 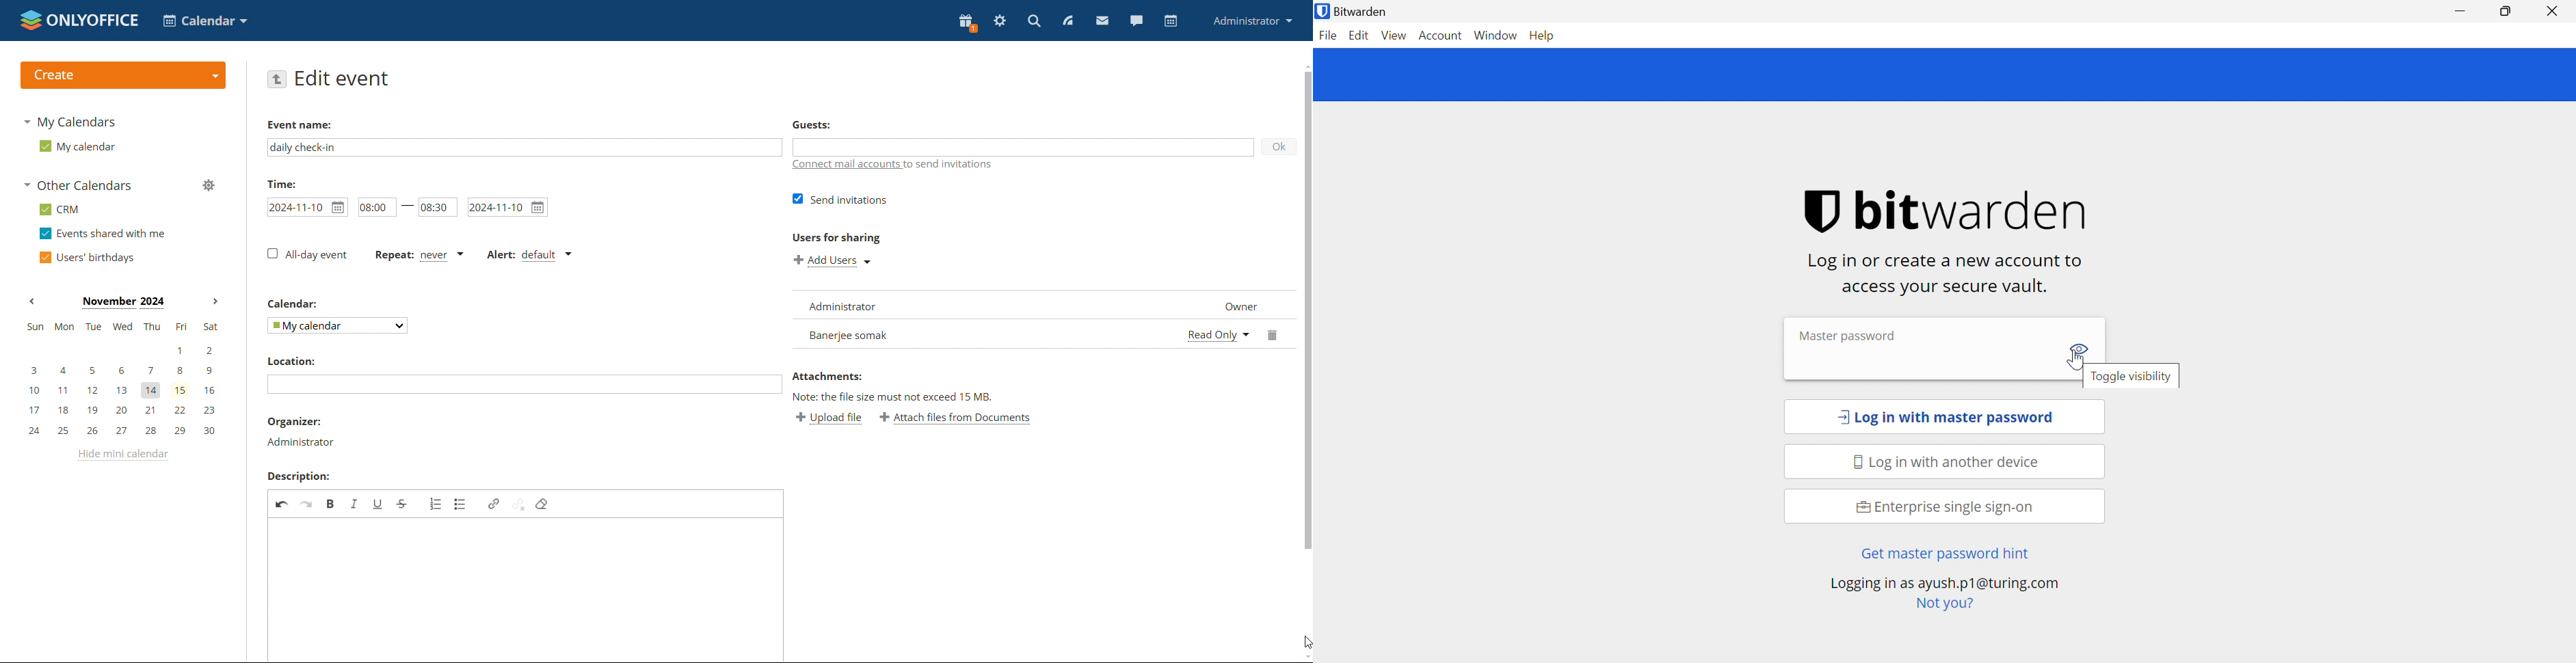 I want to click on underline, so click(x=377, y=504).